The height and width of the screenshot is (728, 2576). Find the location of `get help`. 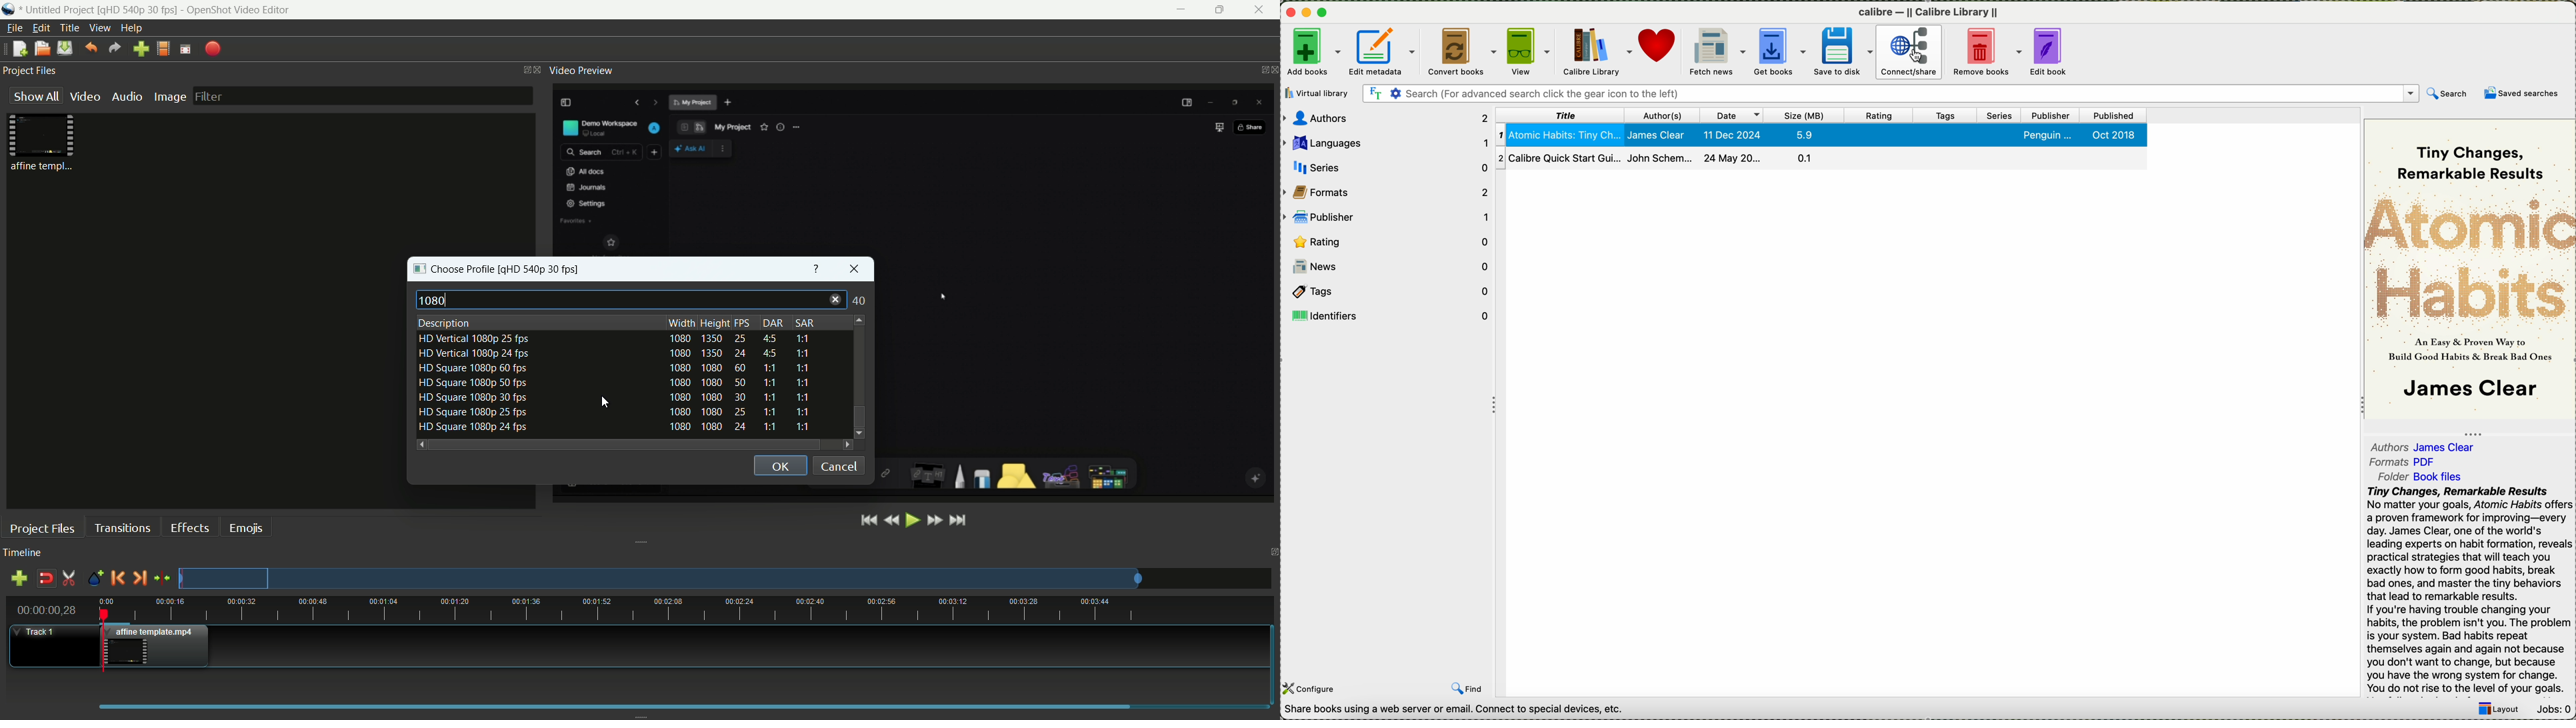

get help is located at coordinates (817, 267).